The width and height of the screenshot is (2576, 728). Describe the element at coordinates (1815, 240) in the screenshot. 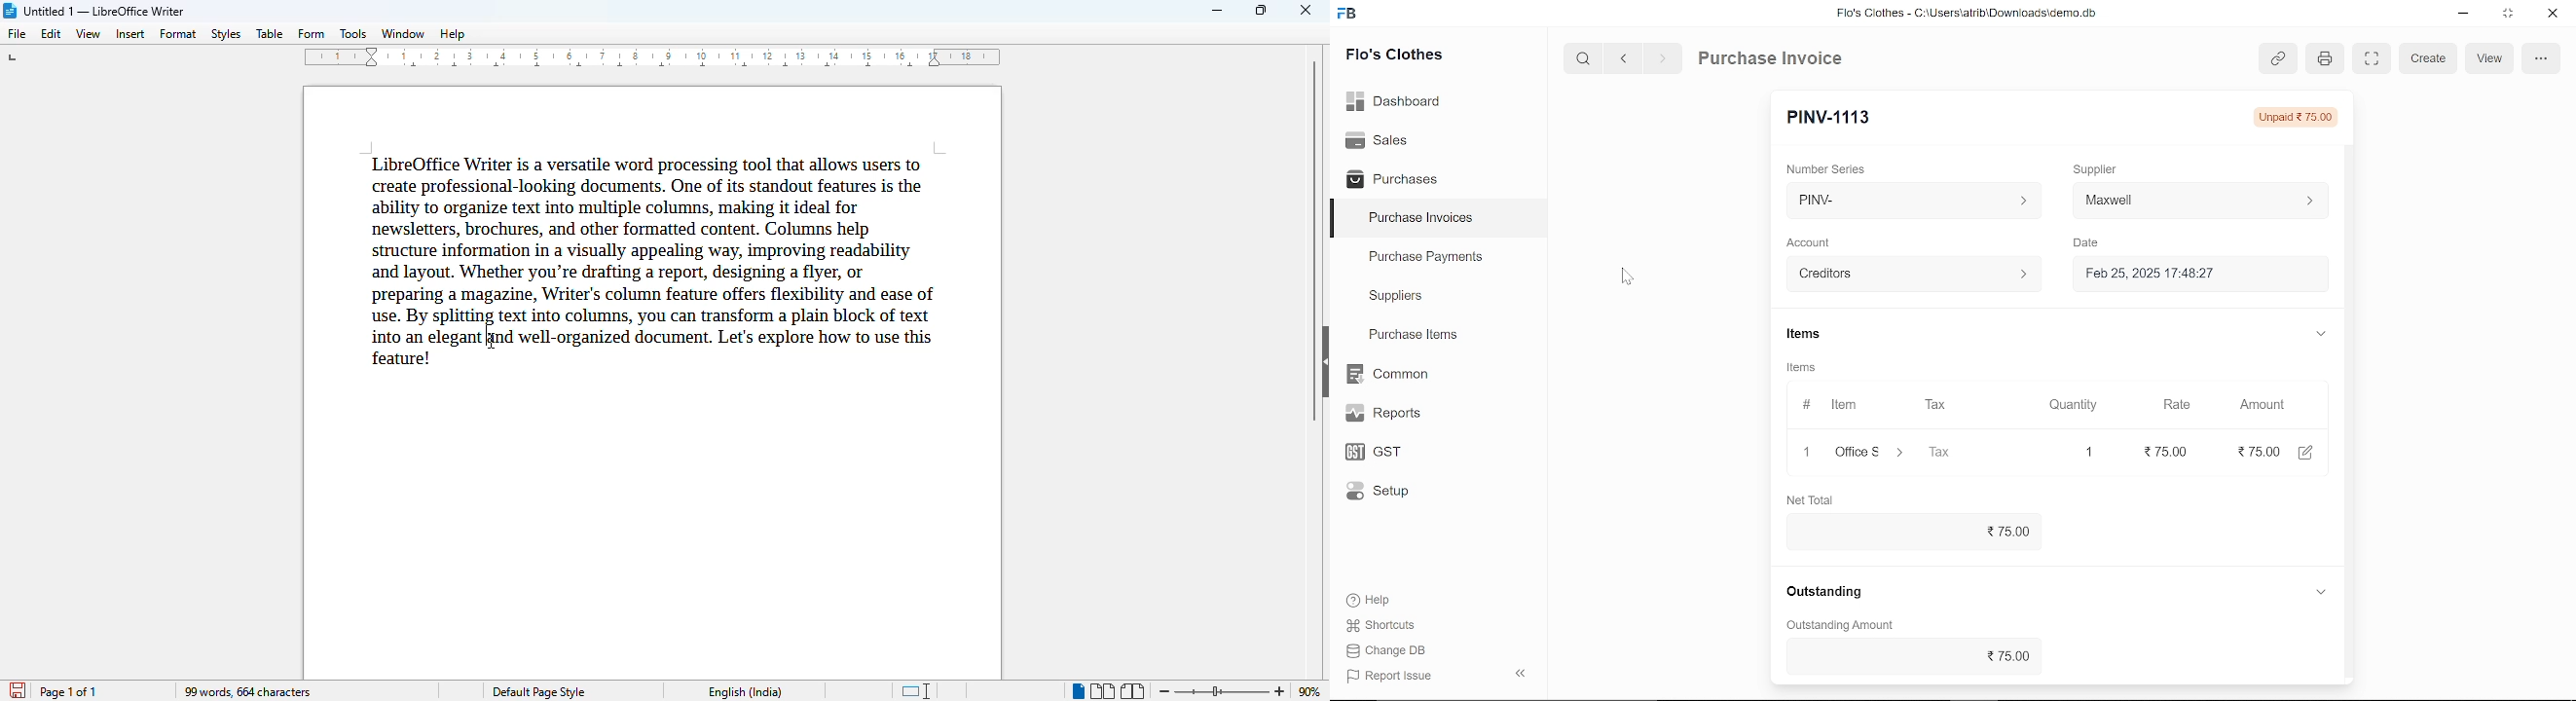

I see `Account` at that location.